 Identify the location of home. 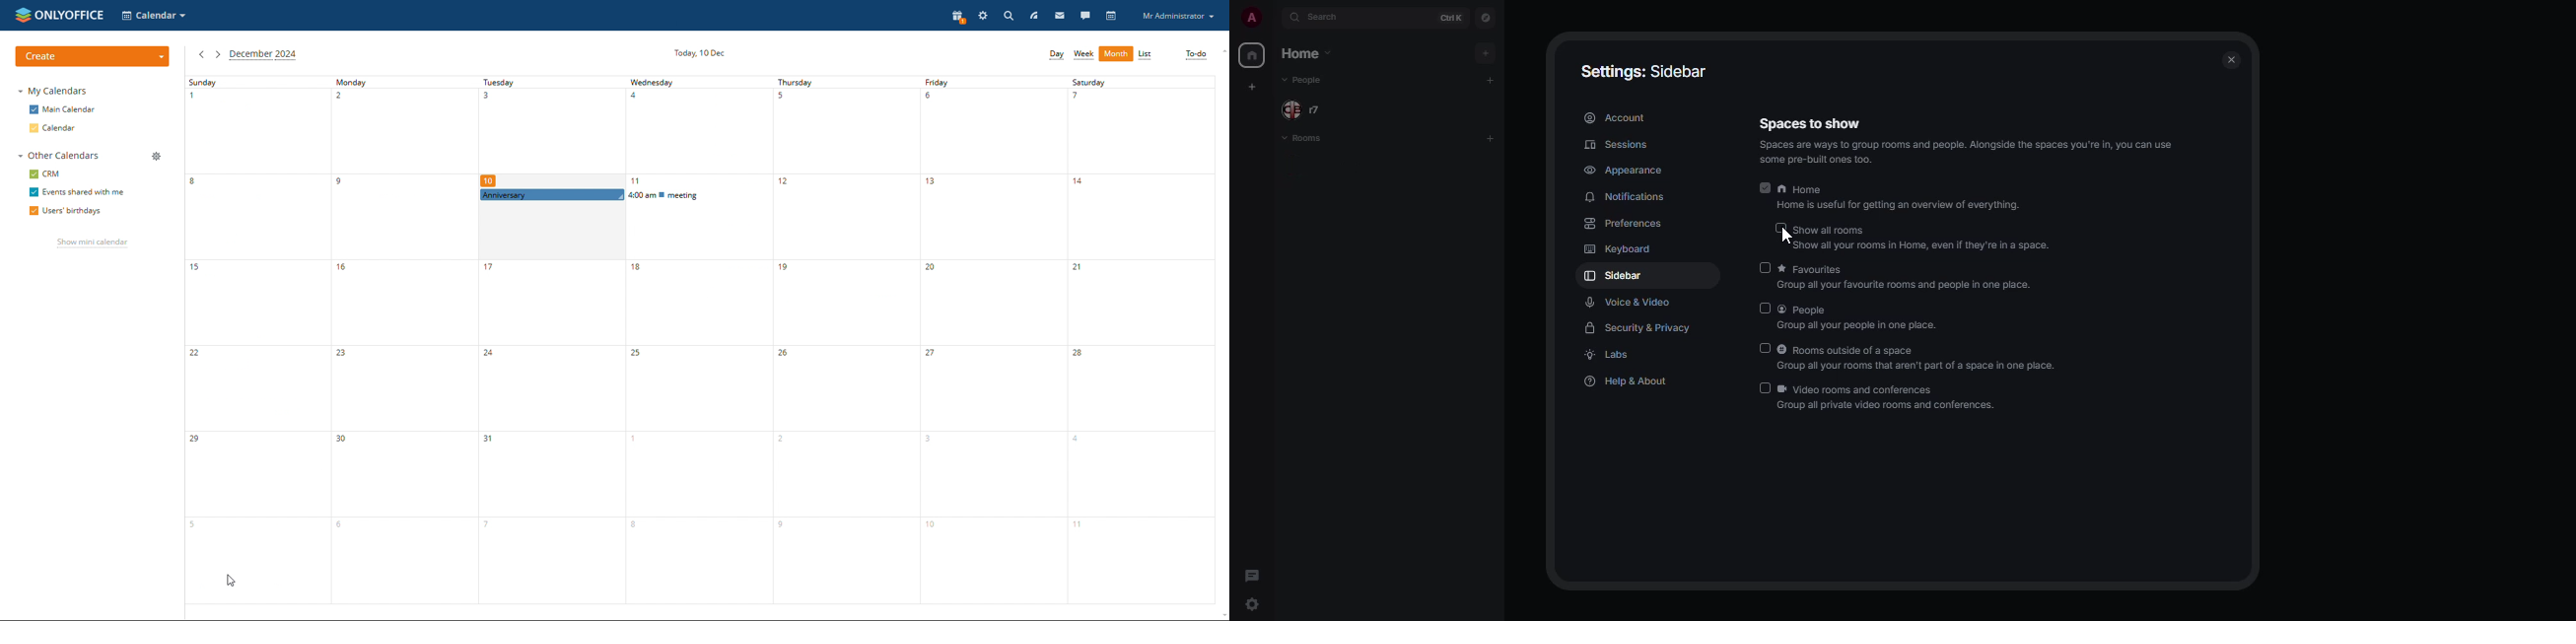
(1307, 54).